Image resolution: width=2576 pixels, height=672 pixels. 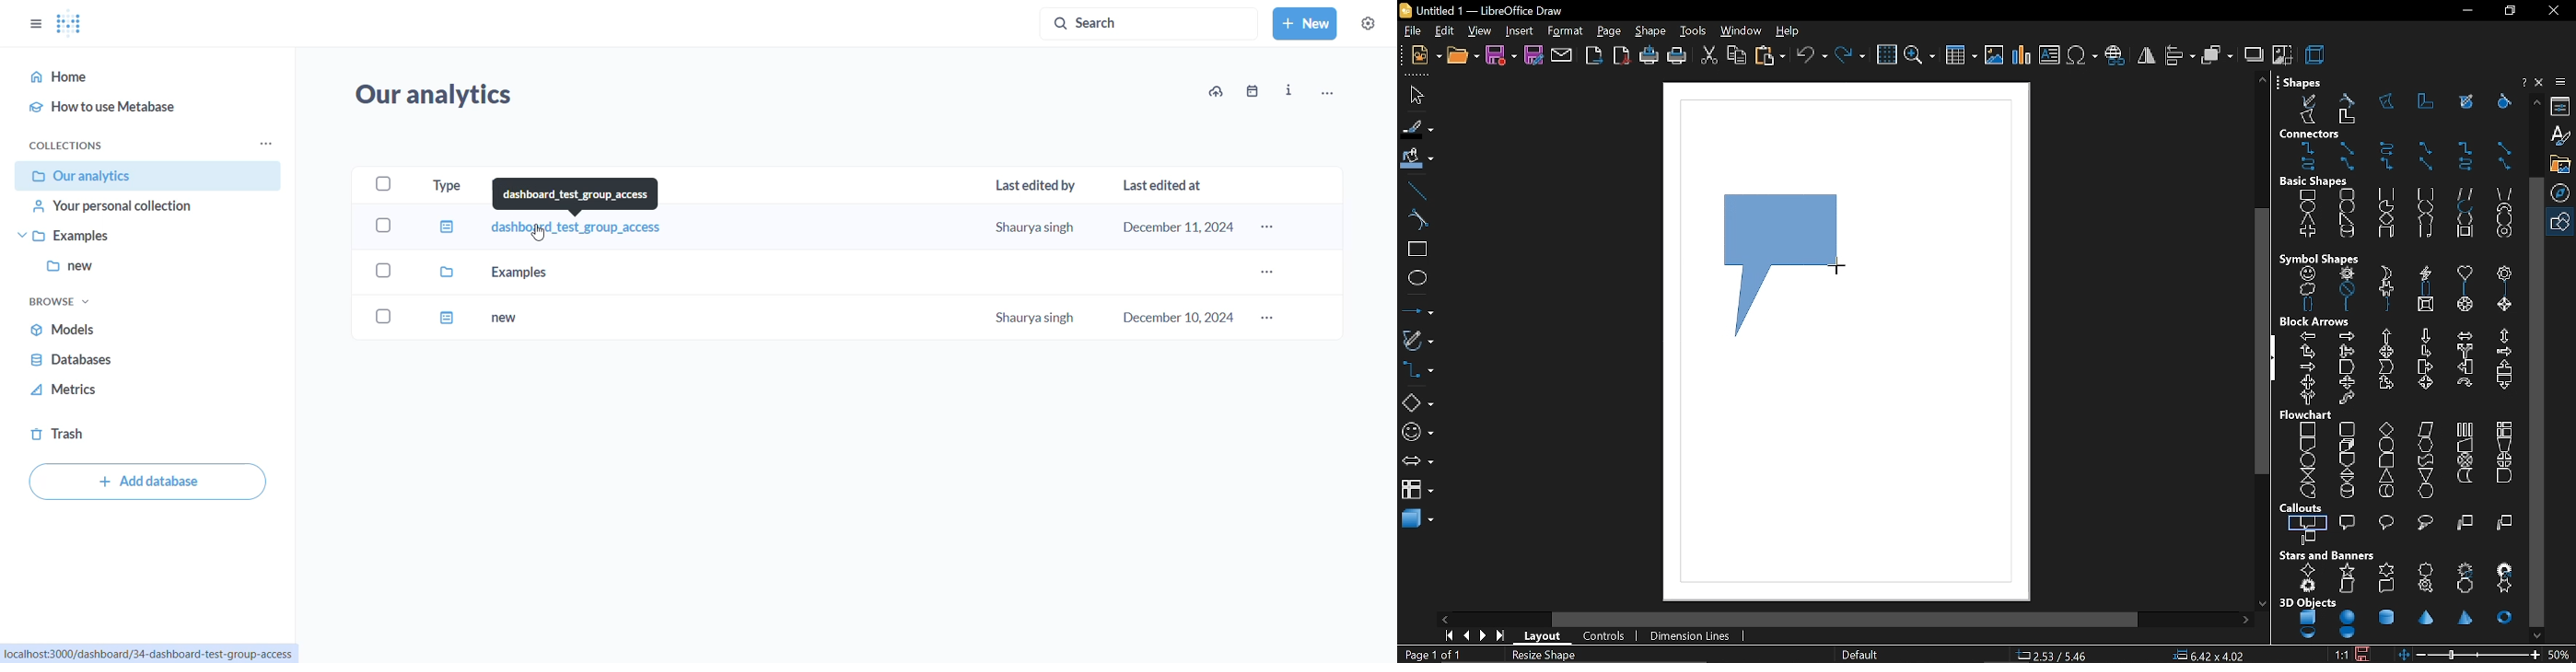 I want to click on horizontal scroll bar, so click(x=1846, y=619).